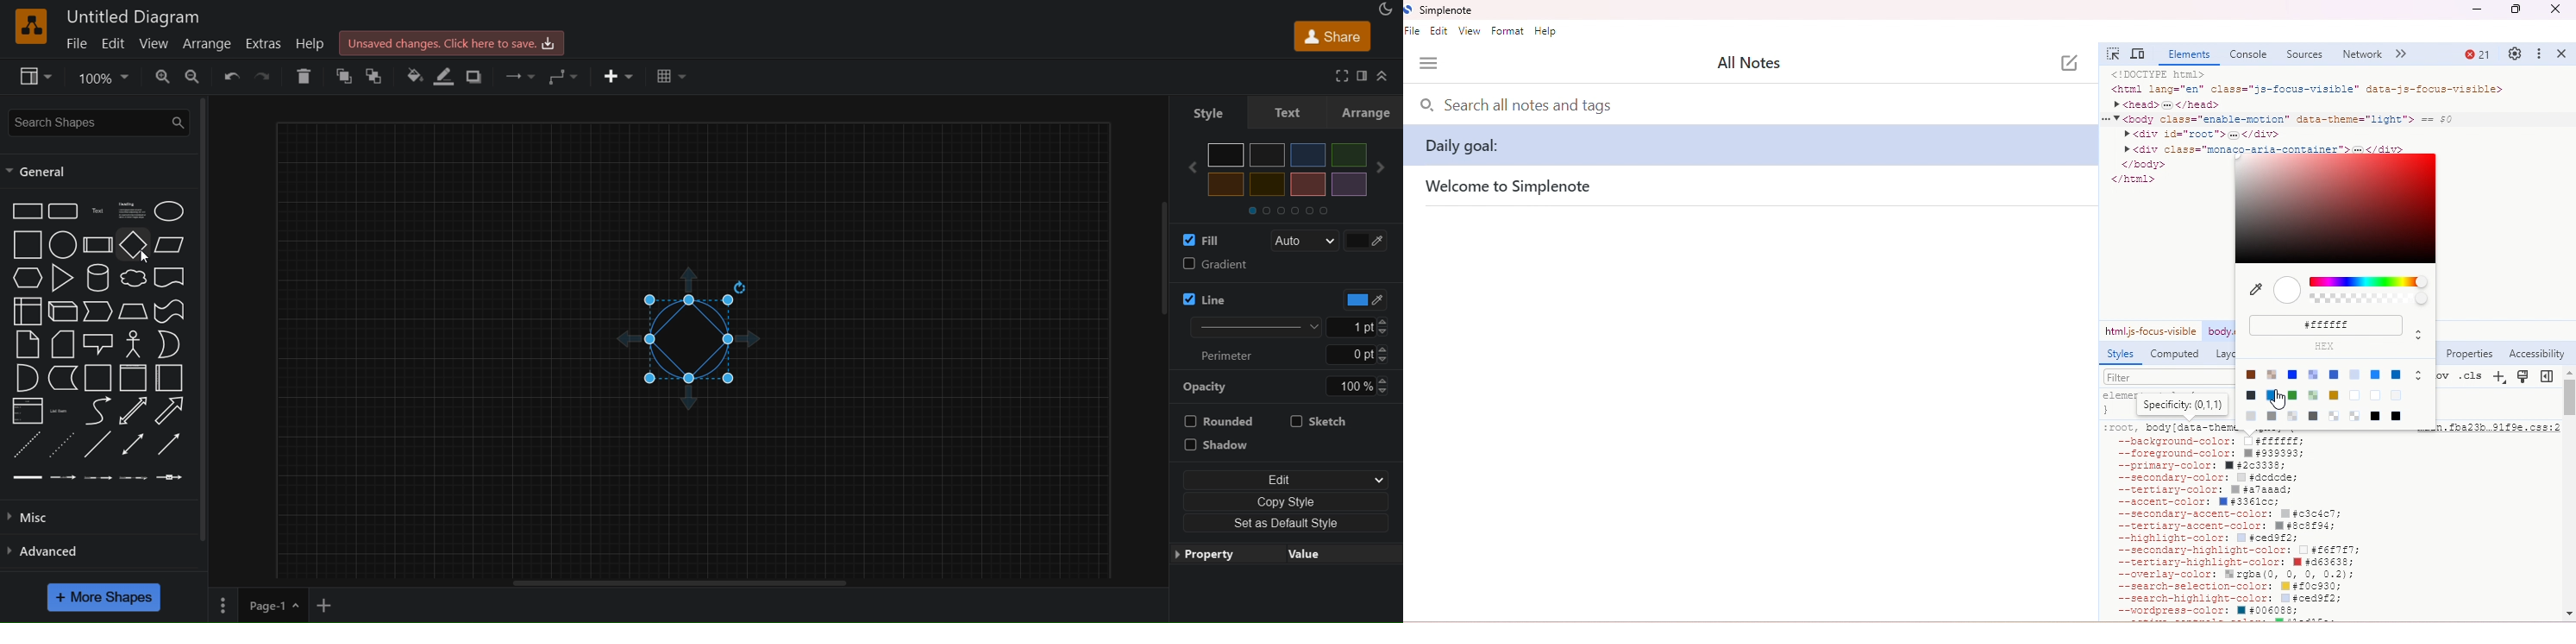  I want to click on primary-color, so click(2204, 466).